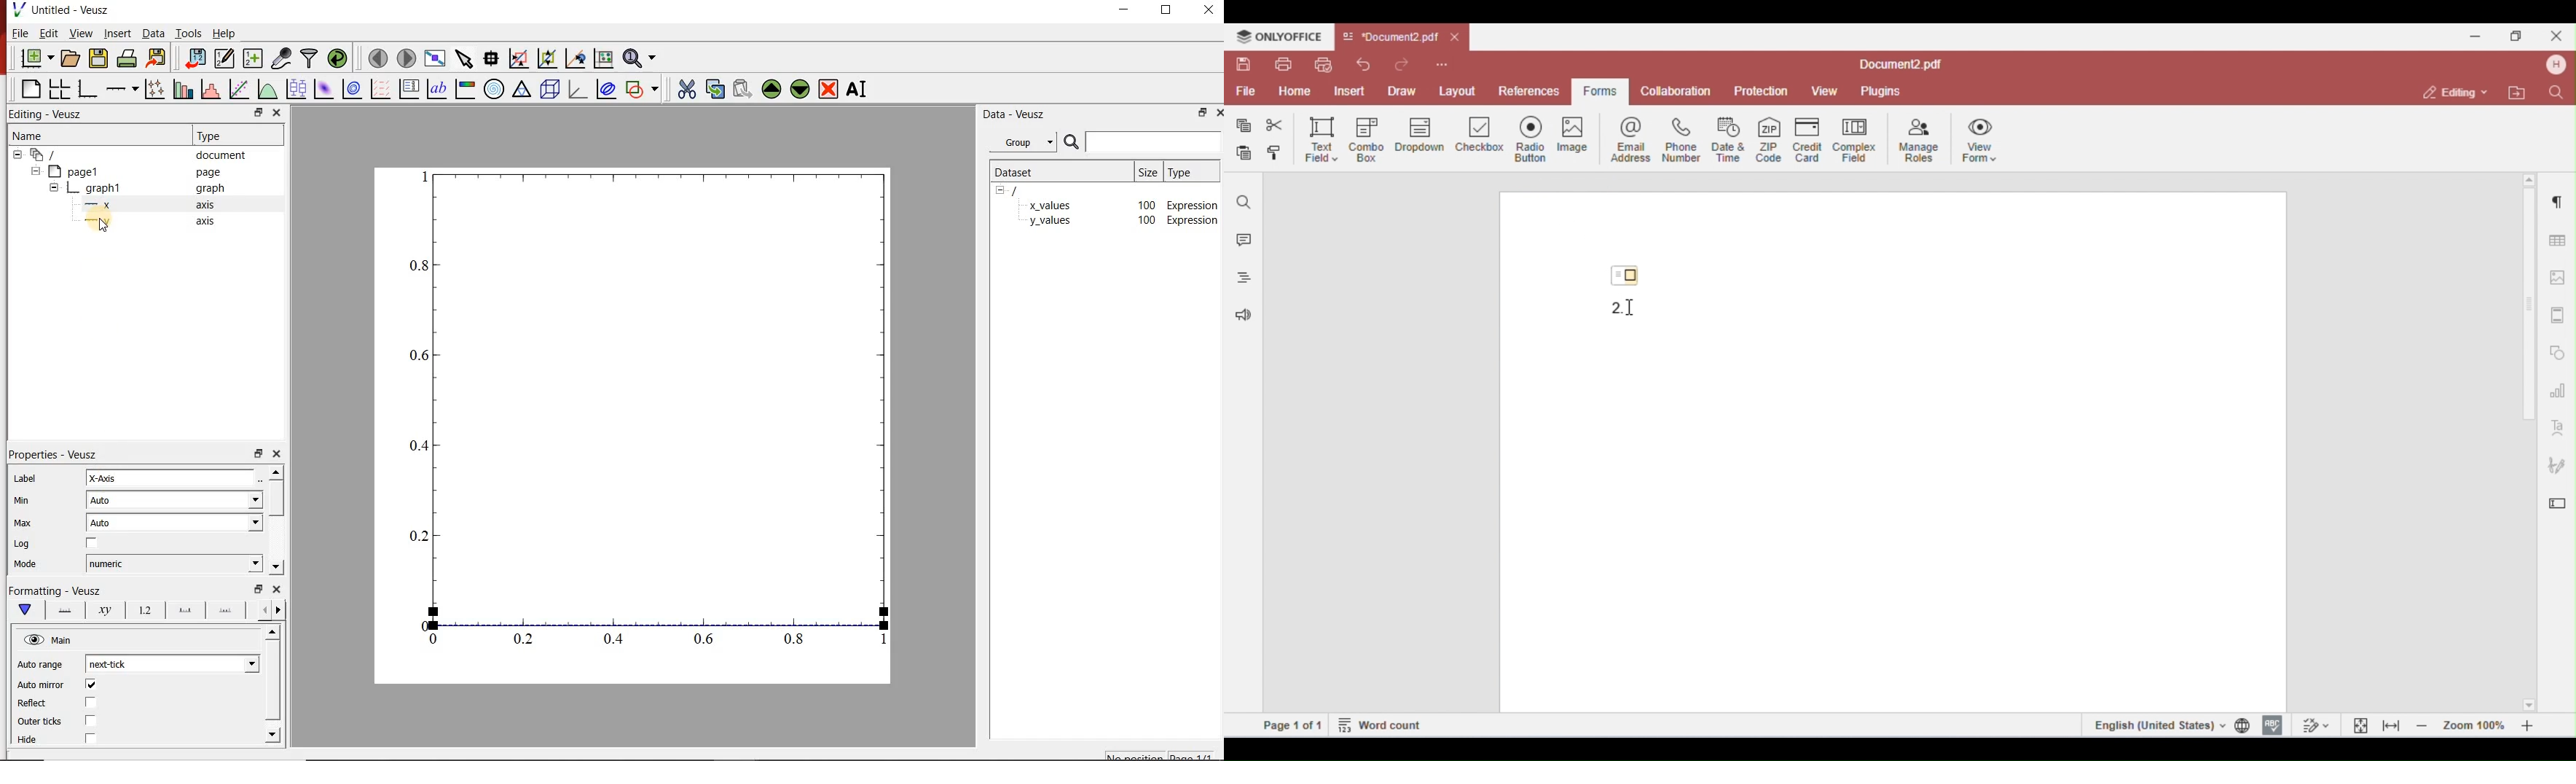  What do you see at coordinates (551, 91) in the screenshot?
I see `3d scene` at bounding box center [551, 91].